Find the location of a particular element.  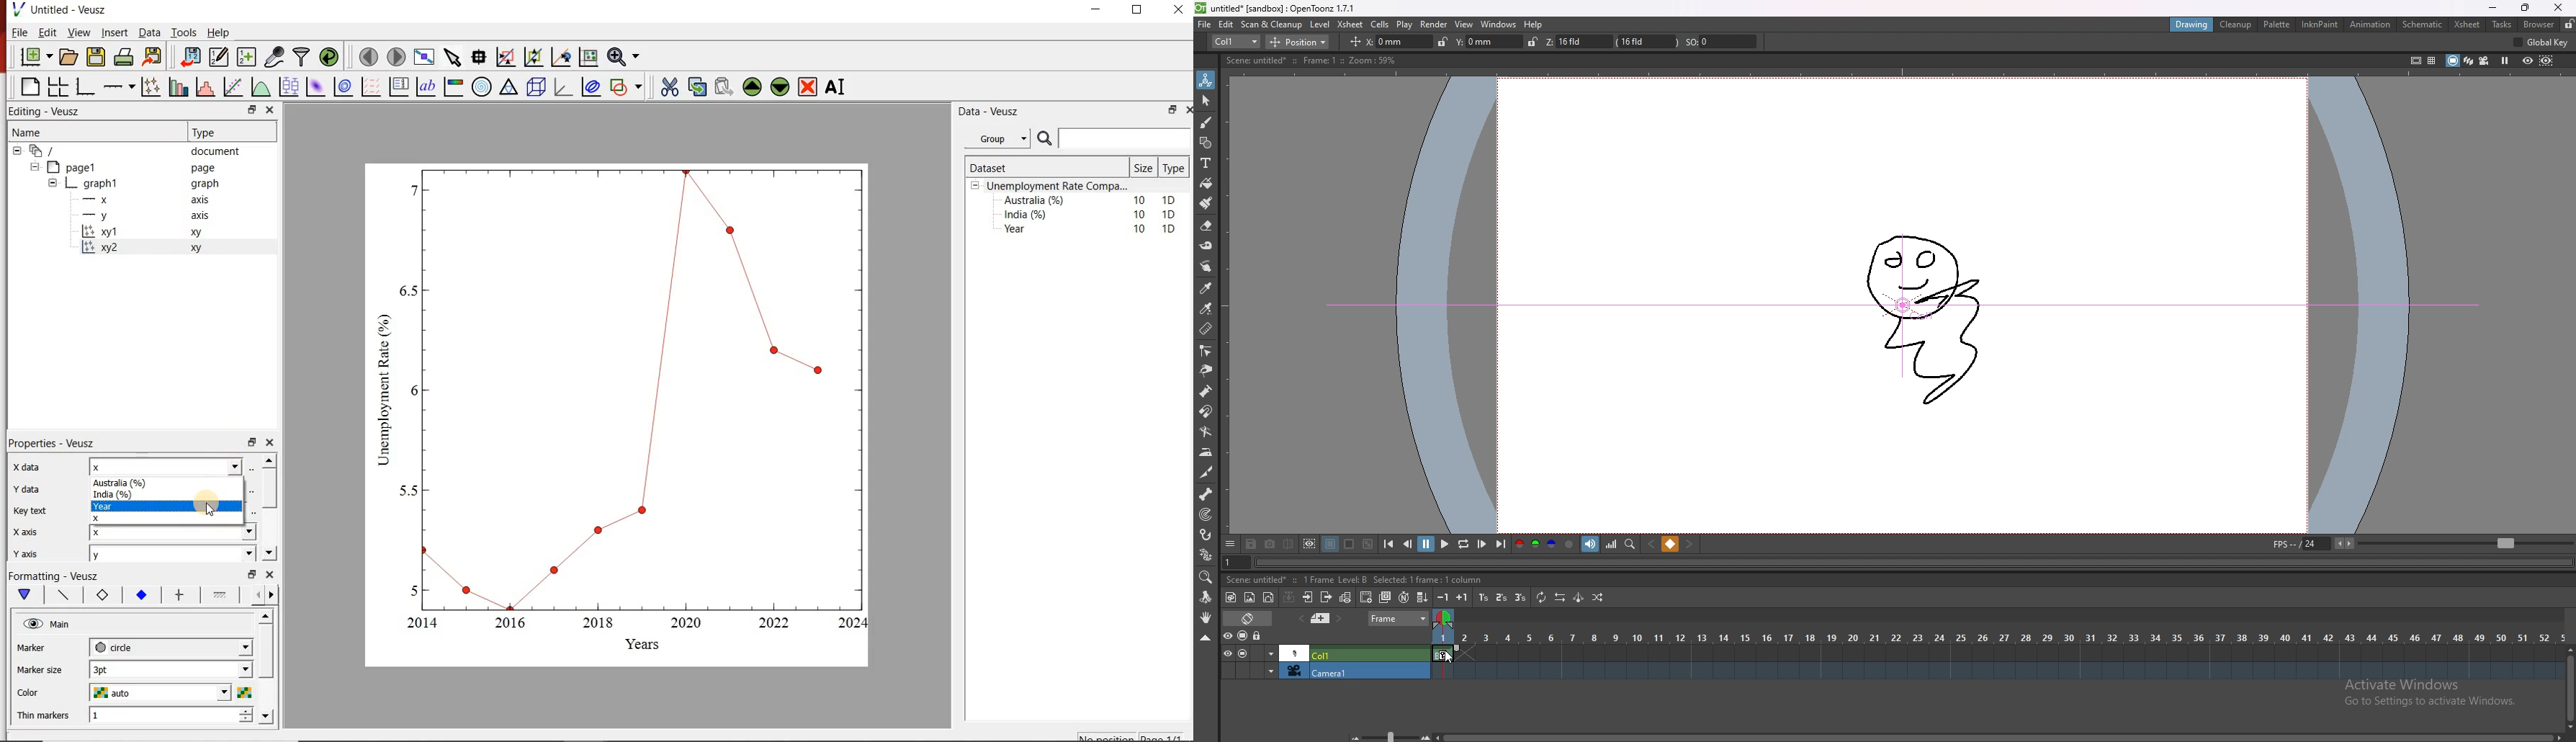

zoom is located at coordinates (1206, 577).